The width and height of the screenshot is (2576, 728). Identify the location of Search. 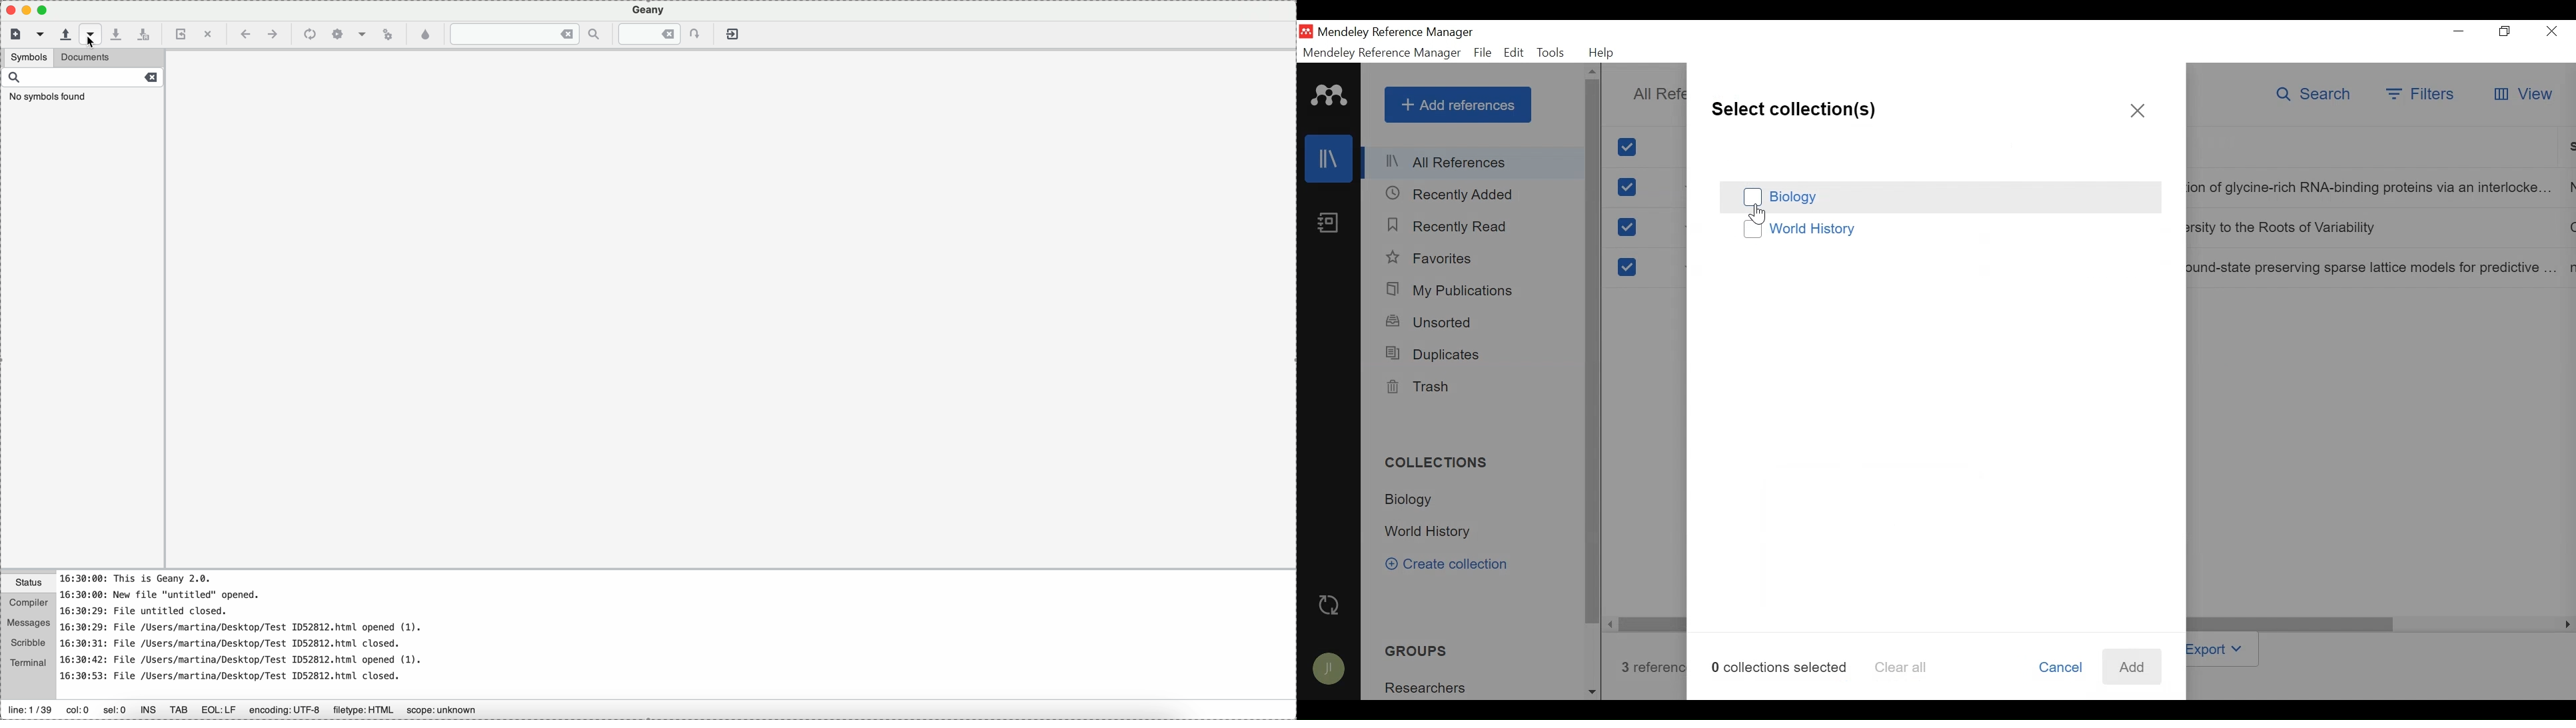
(2317, 96).